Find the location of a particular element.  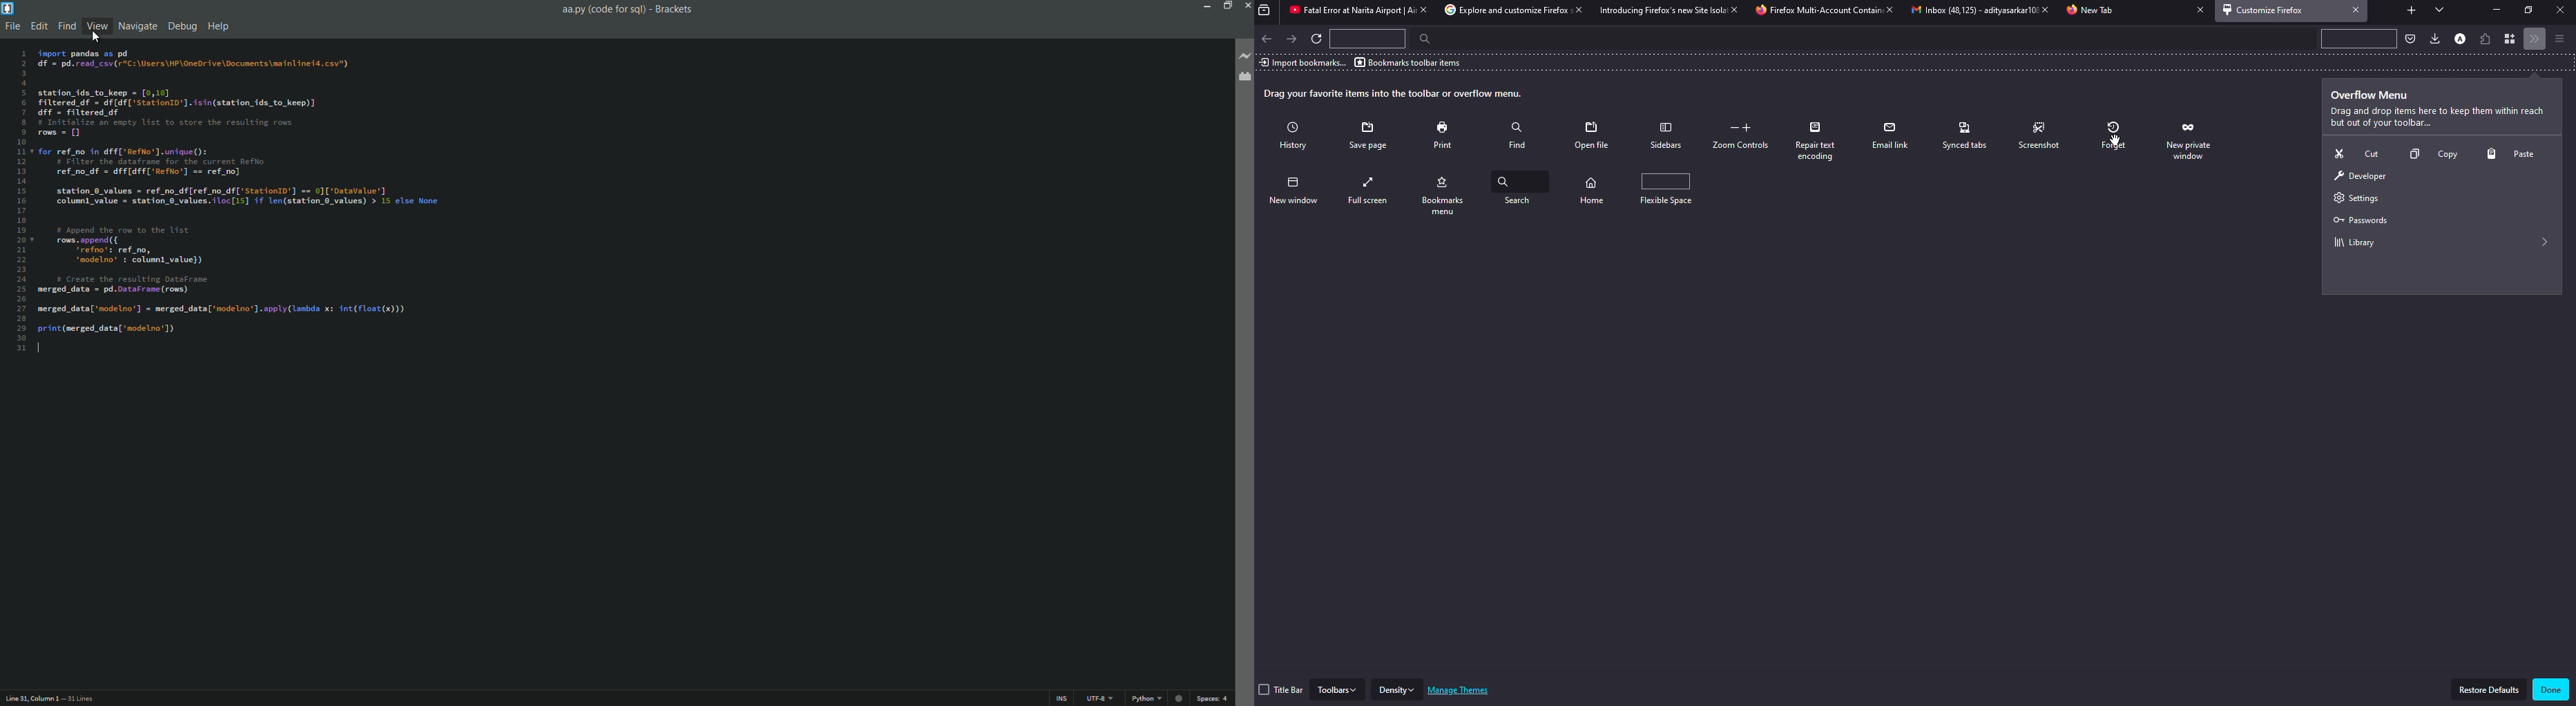

passwords is located at coordinates (2358, 220).